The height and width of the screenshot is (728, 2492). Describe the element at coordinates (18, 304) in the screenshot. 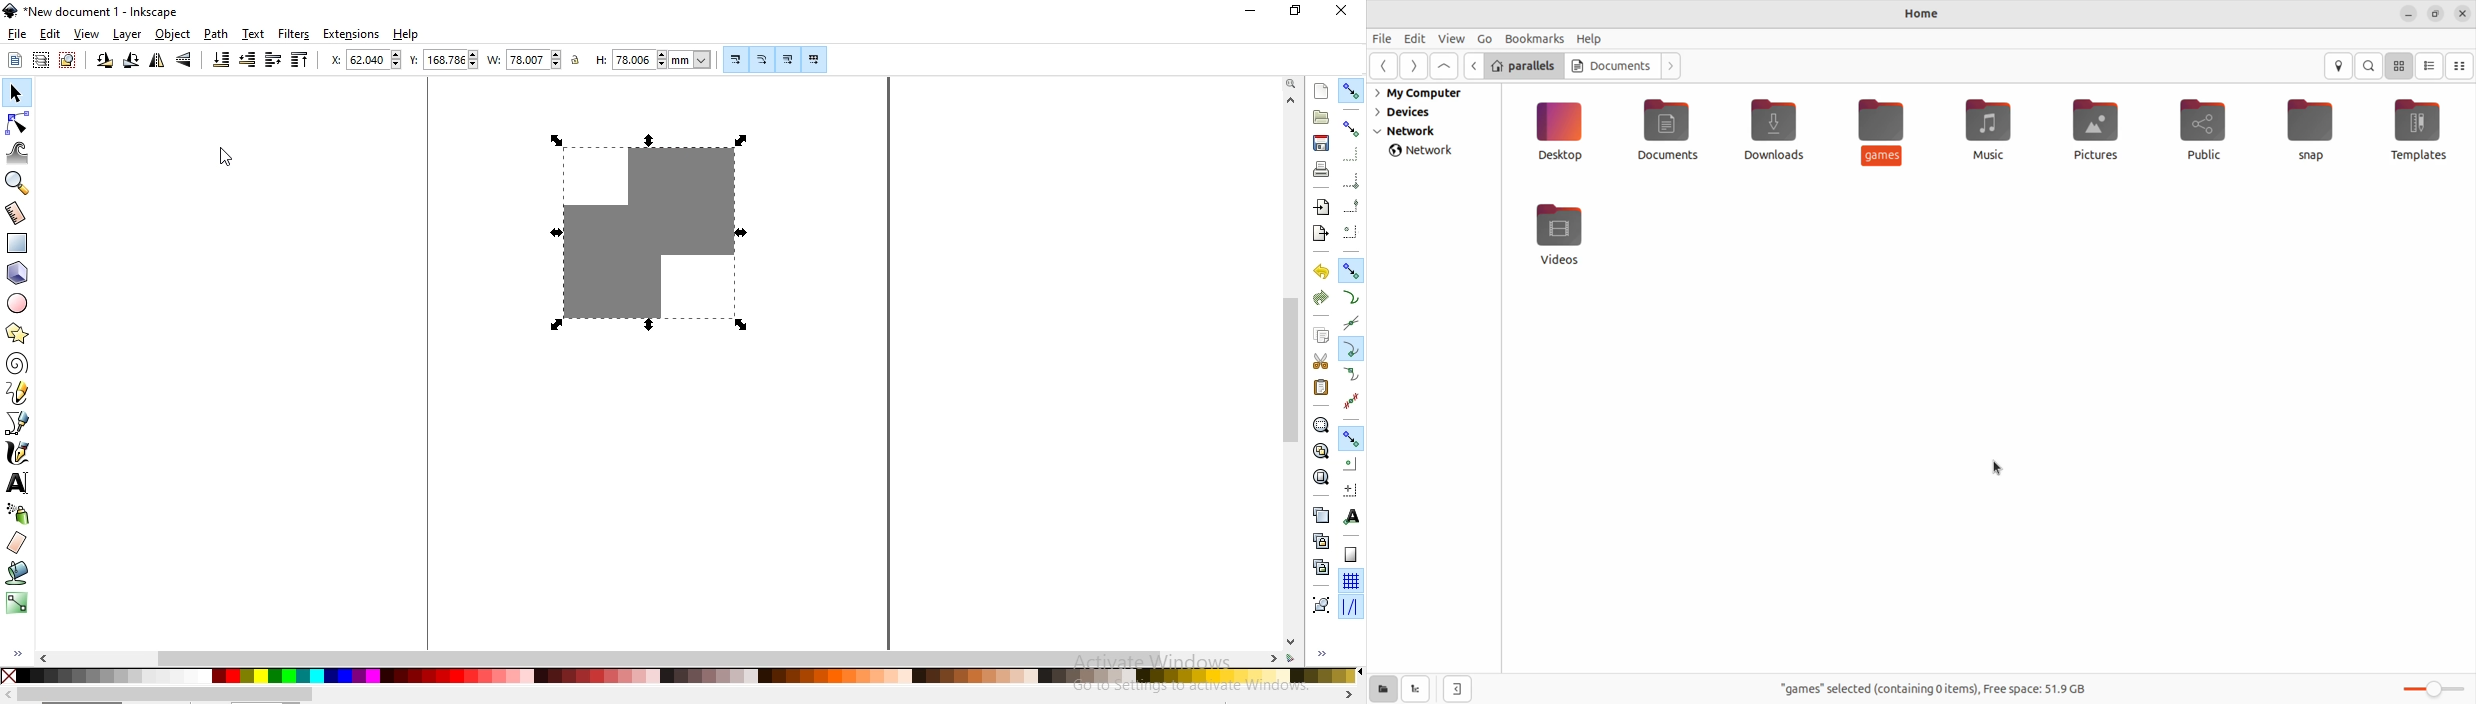

I see `create circles, arcs and ellipses` at that location.